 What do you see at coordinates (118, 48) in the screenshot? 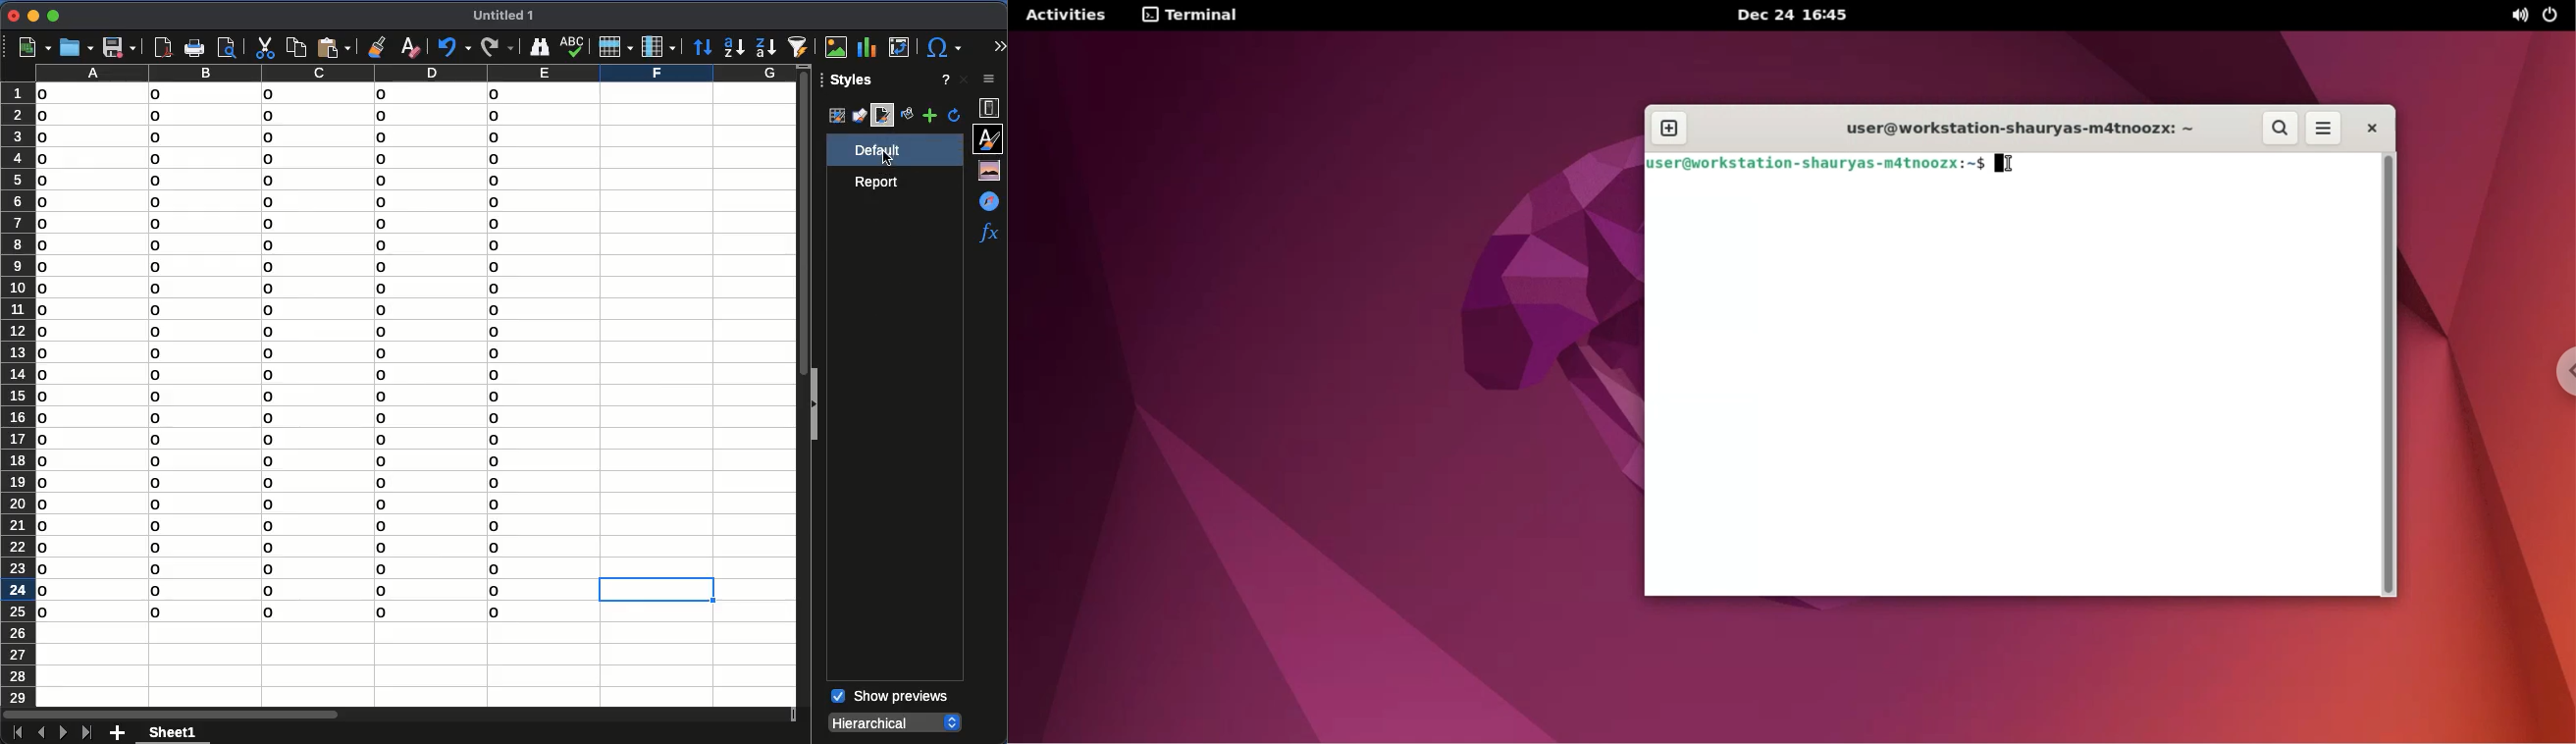
I see `save` at bounding box center [118, 48].